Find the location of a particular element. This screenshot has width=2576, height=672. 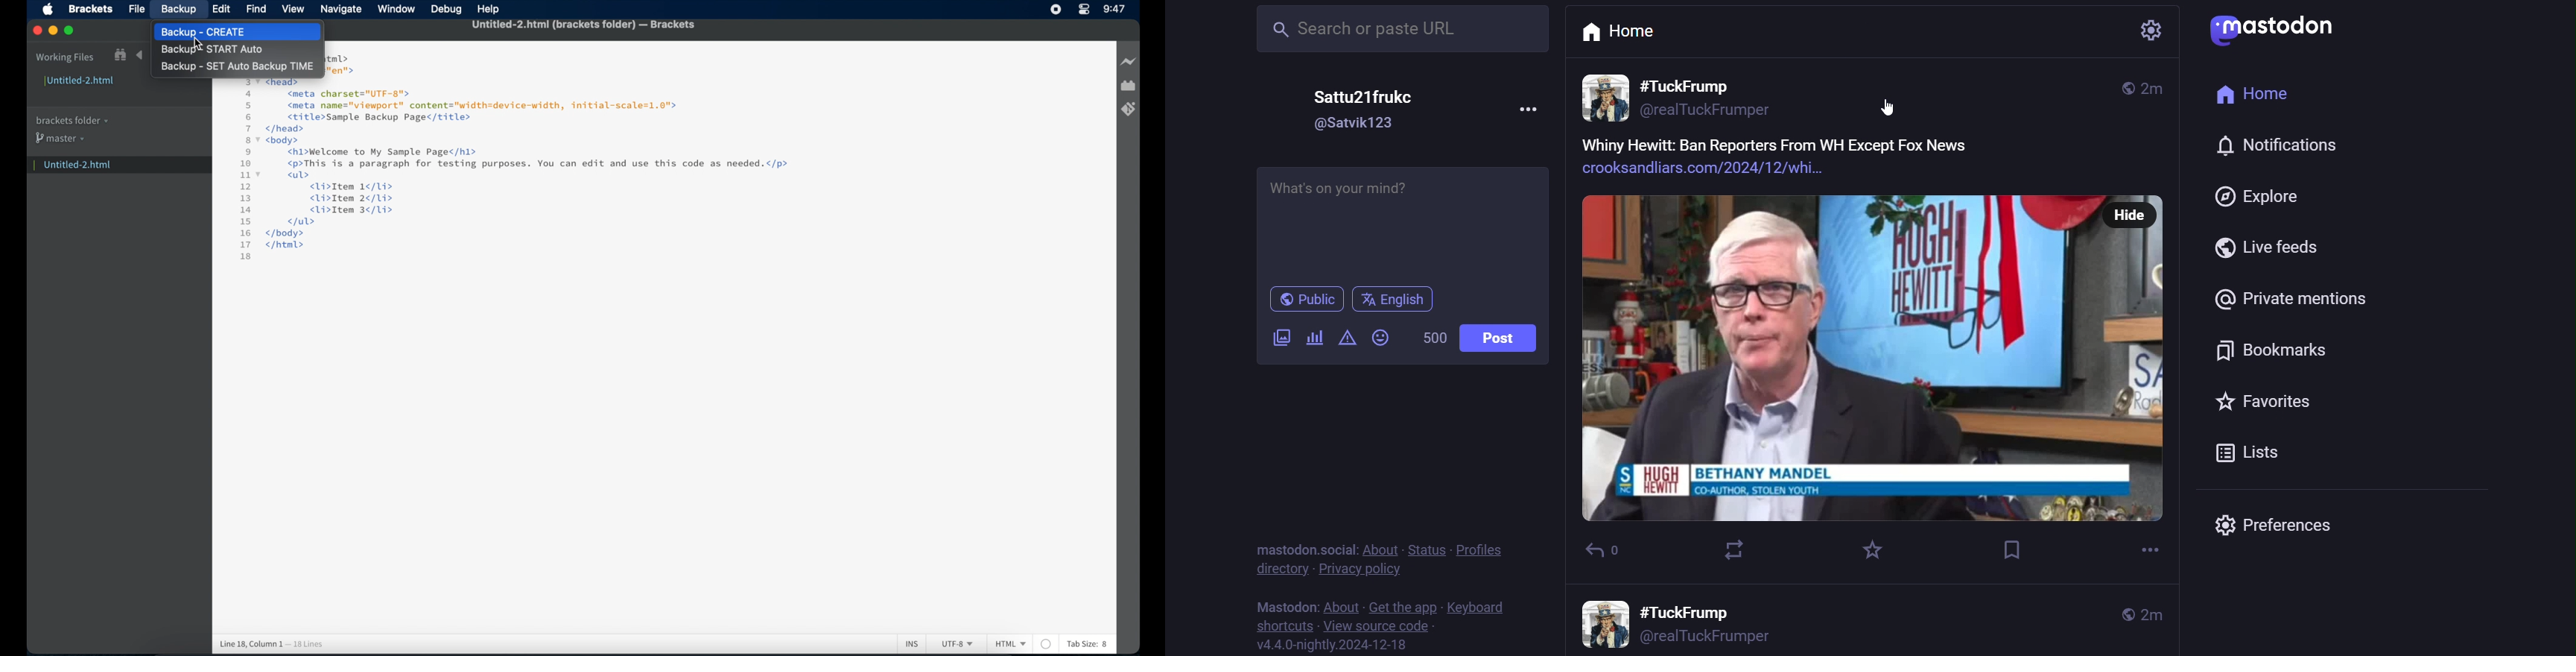

more is located at coordinates (1535, 109).